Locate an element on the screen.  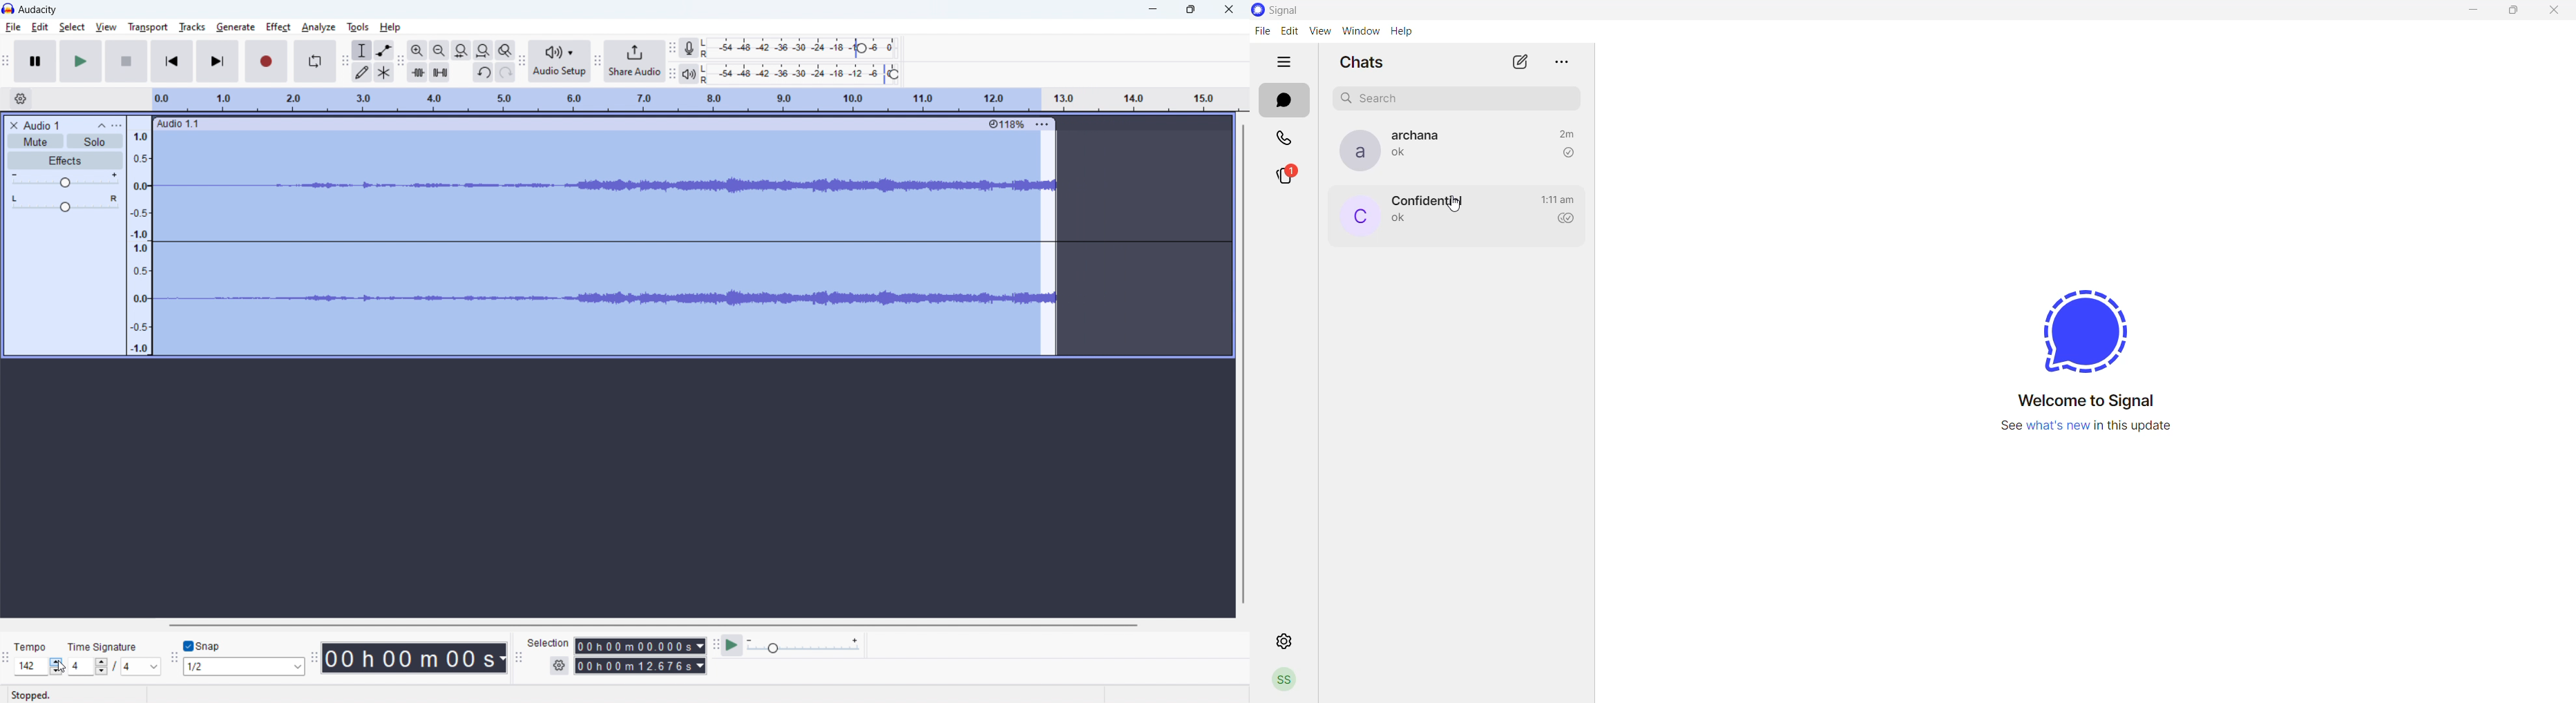
horizontal scrollbar is located at coordinates (658, 625).